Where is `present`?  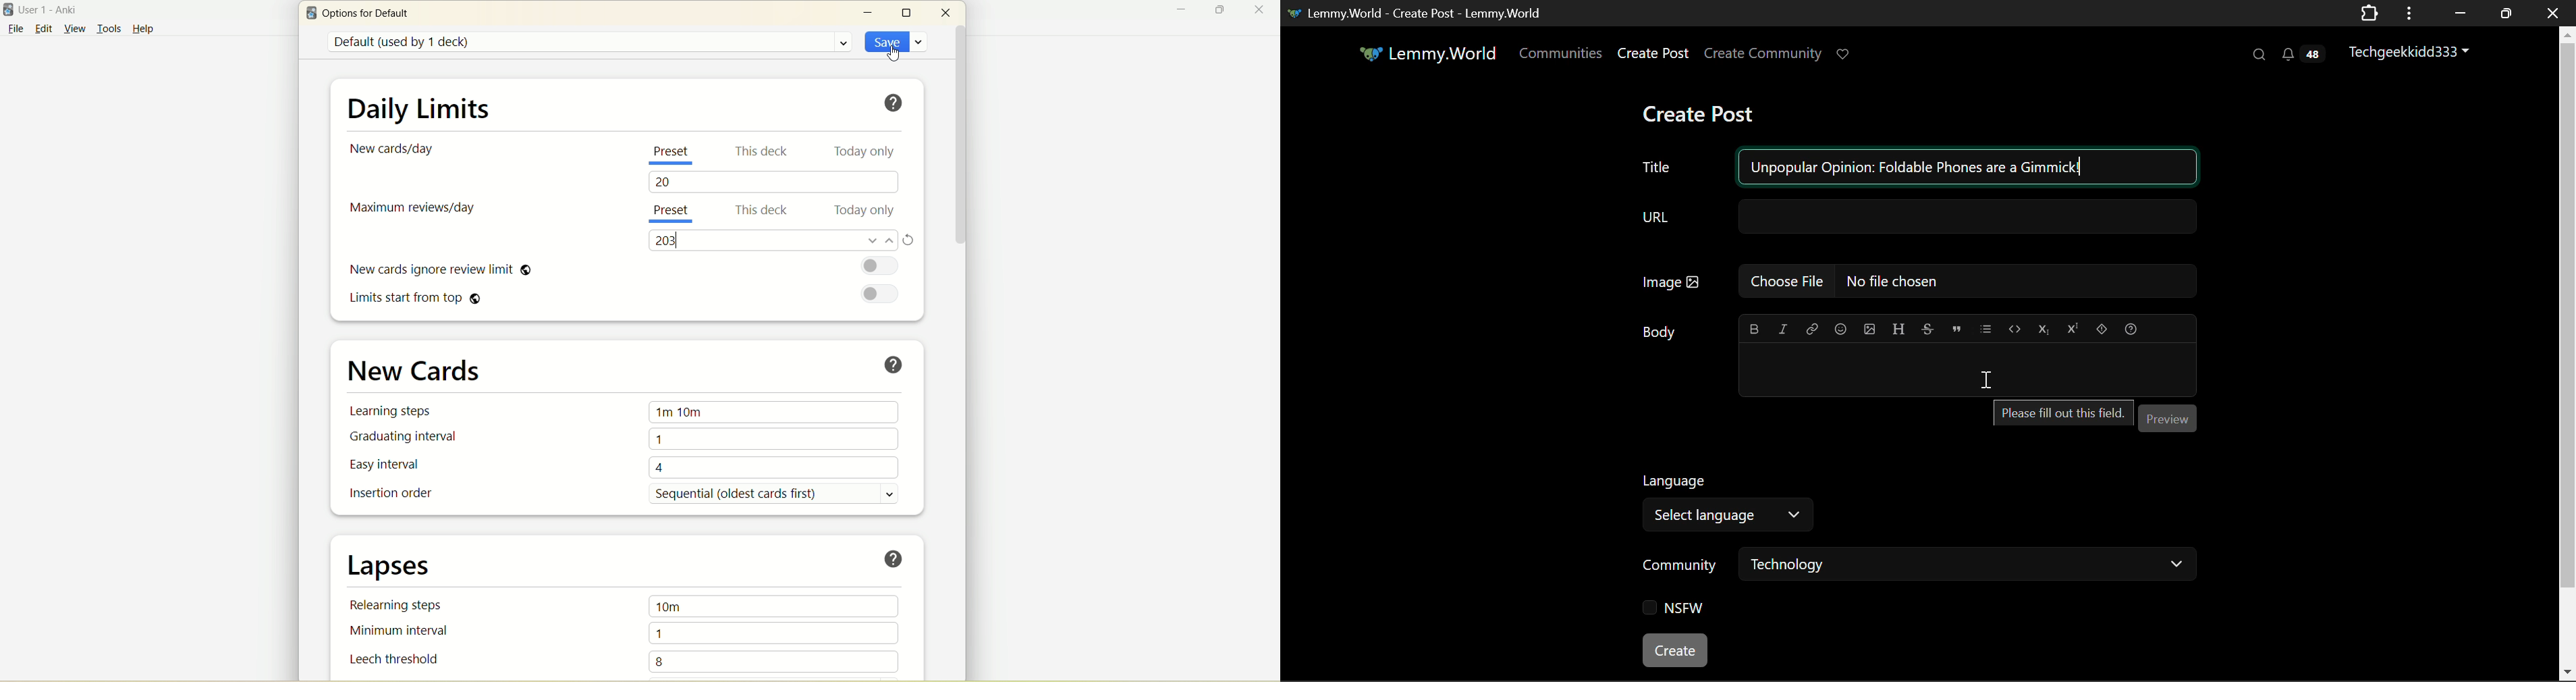
present is located at coordinates (671, 212).